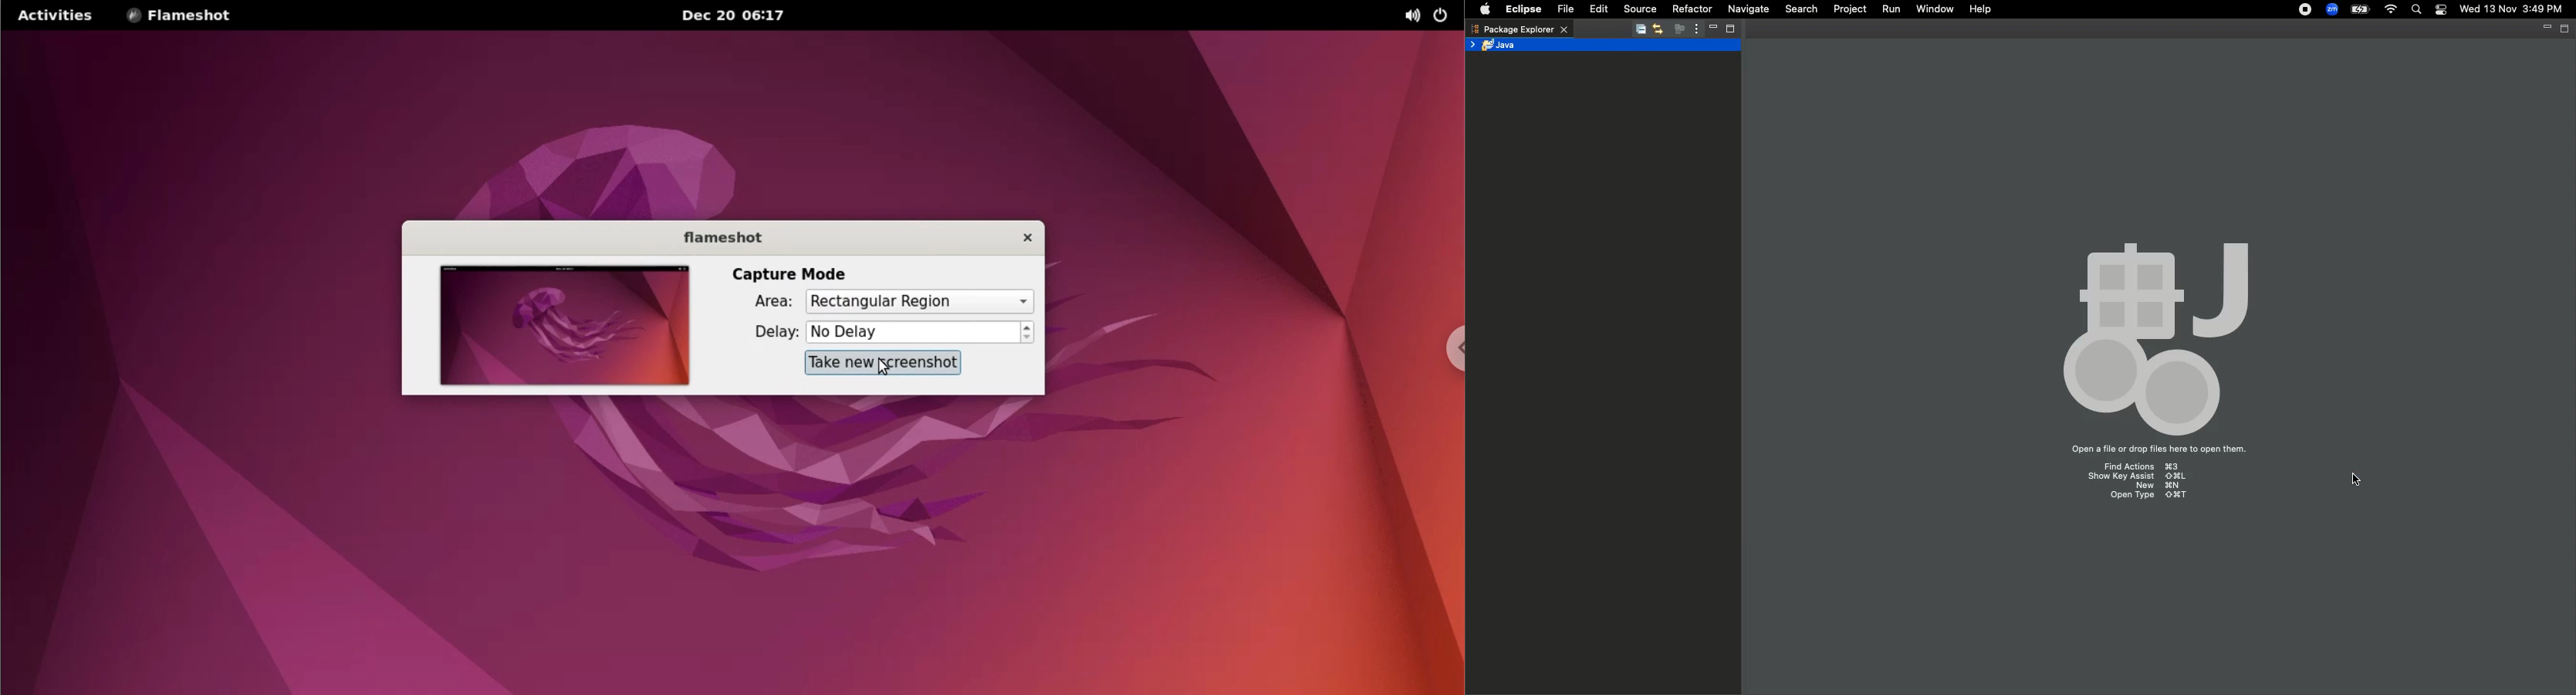  I want to click on Project, so click(1851, 10).